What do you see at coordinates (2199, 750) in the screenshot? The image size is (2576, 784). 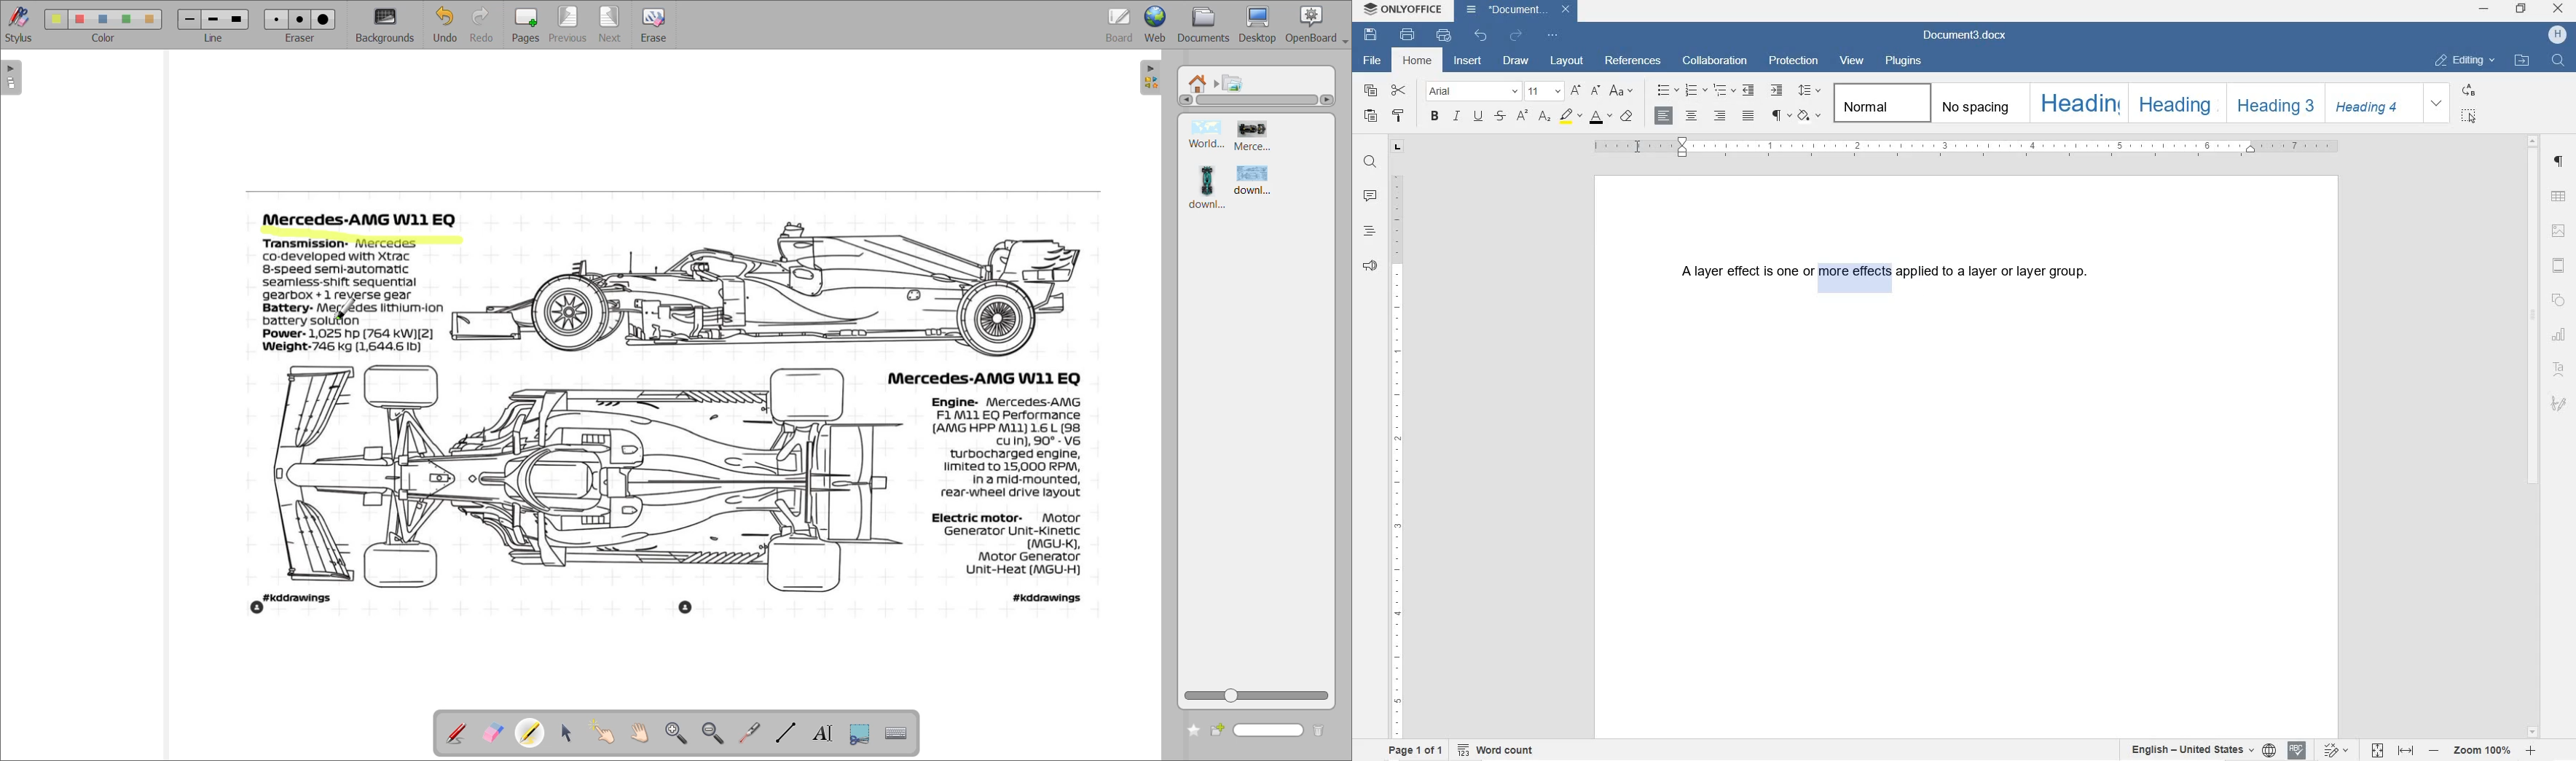 I see `SET TEXT OR DOCUMENT LANGUAGE` at bounding box center [2199, 750].